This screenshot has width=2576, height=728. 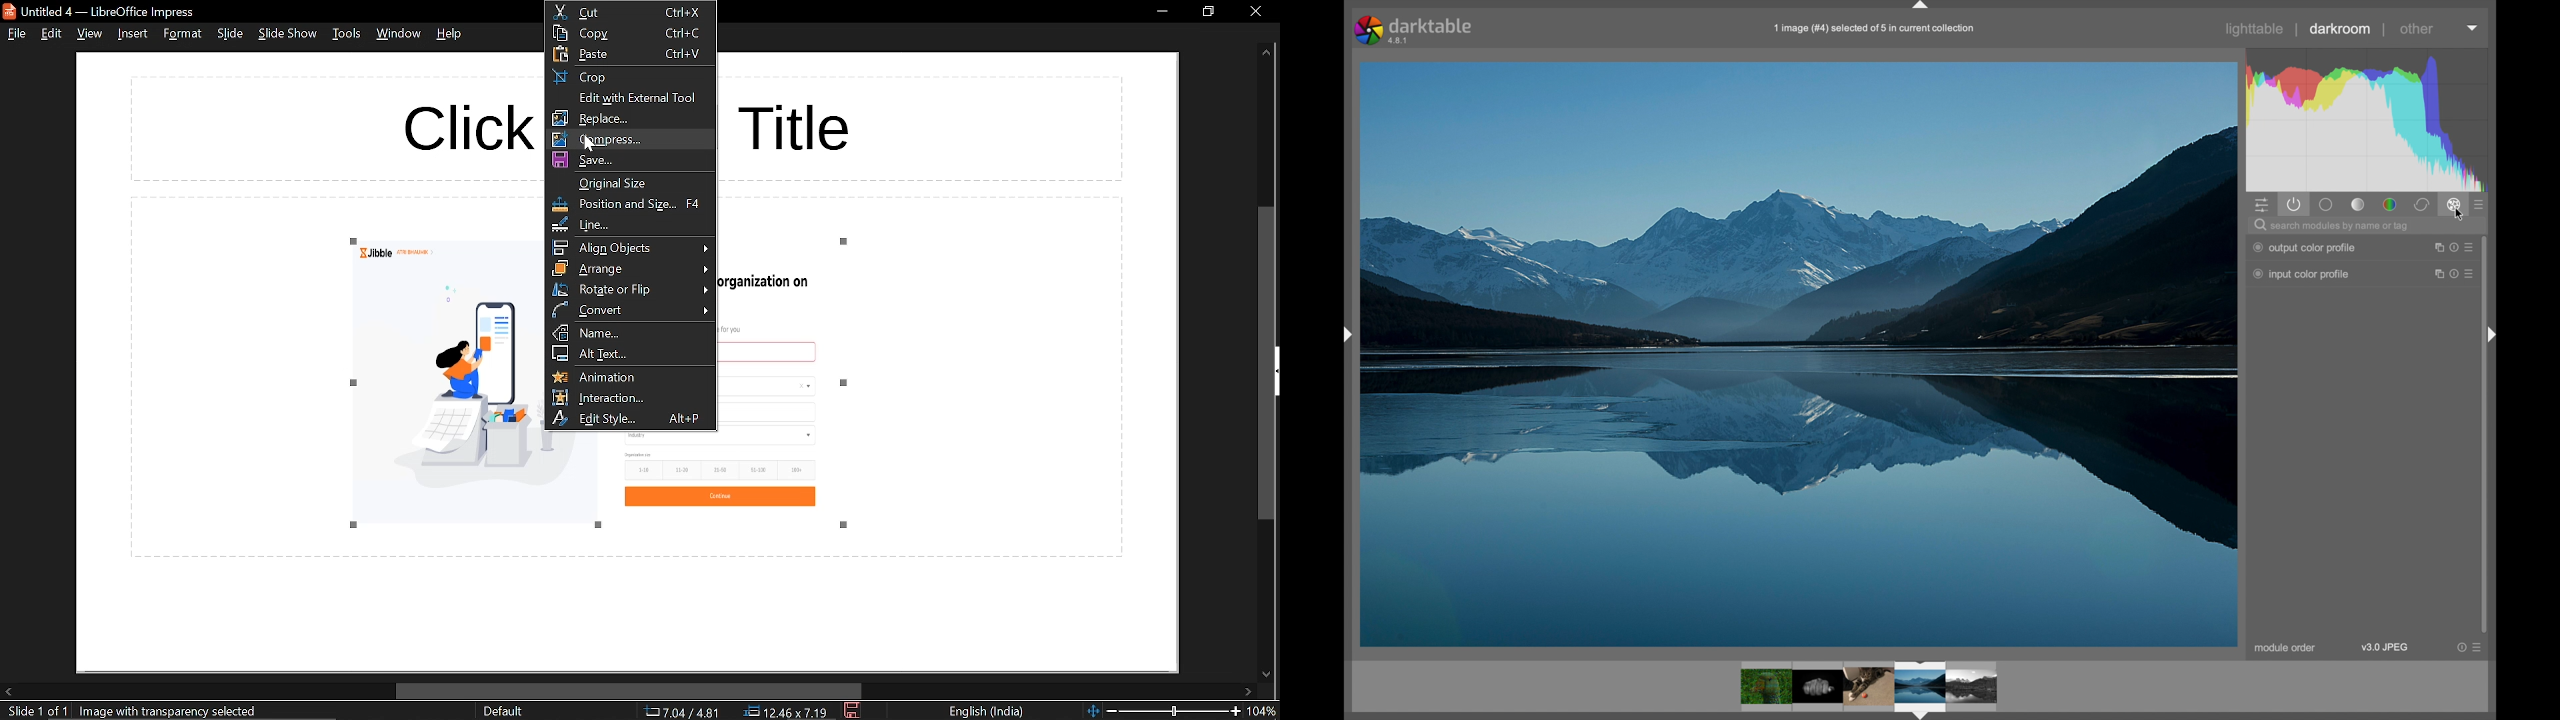 What do you see at coordinates (689, 419) in the screenshot?
I see `alt+P` at bounding box center [689, 419].